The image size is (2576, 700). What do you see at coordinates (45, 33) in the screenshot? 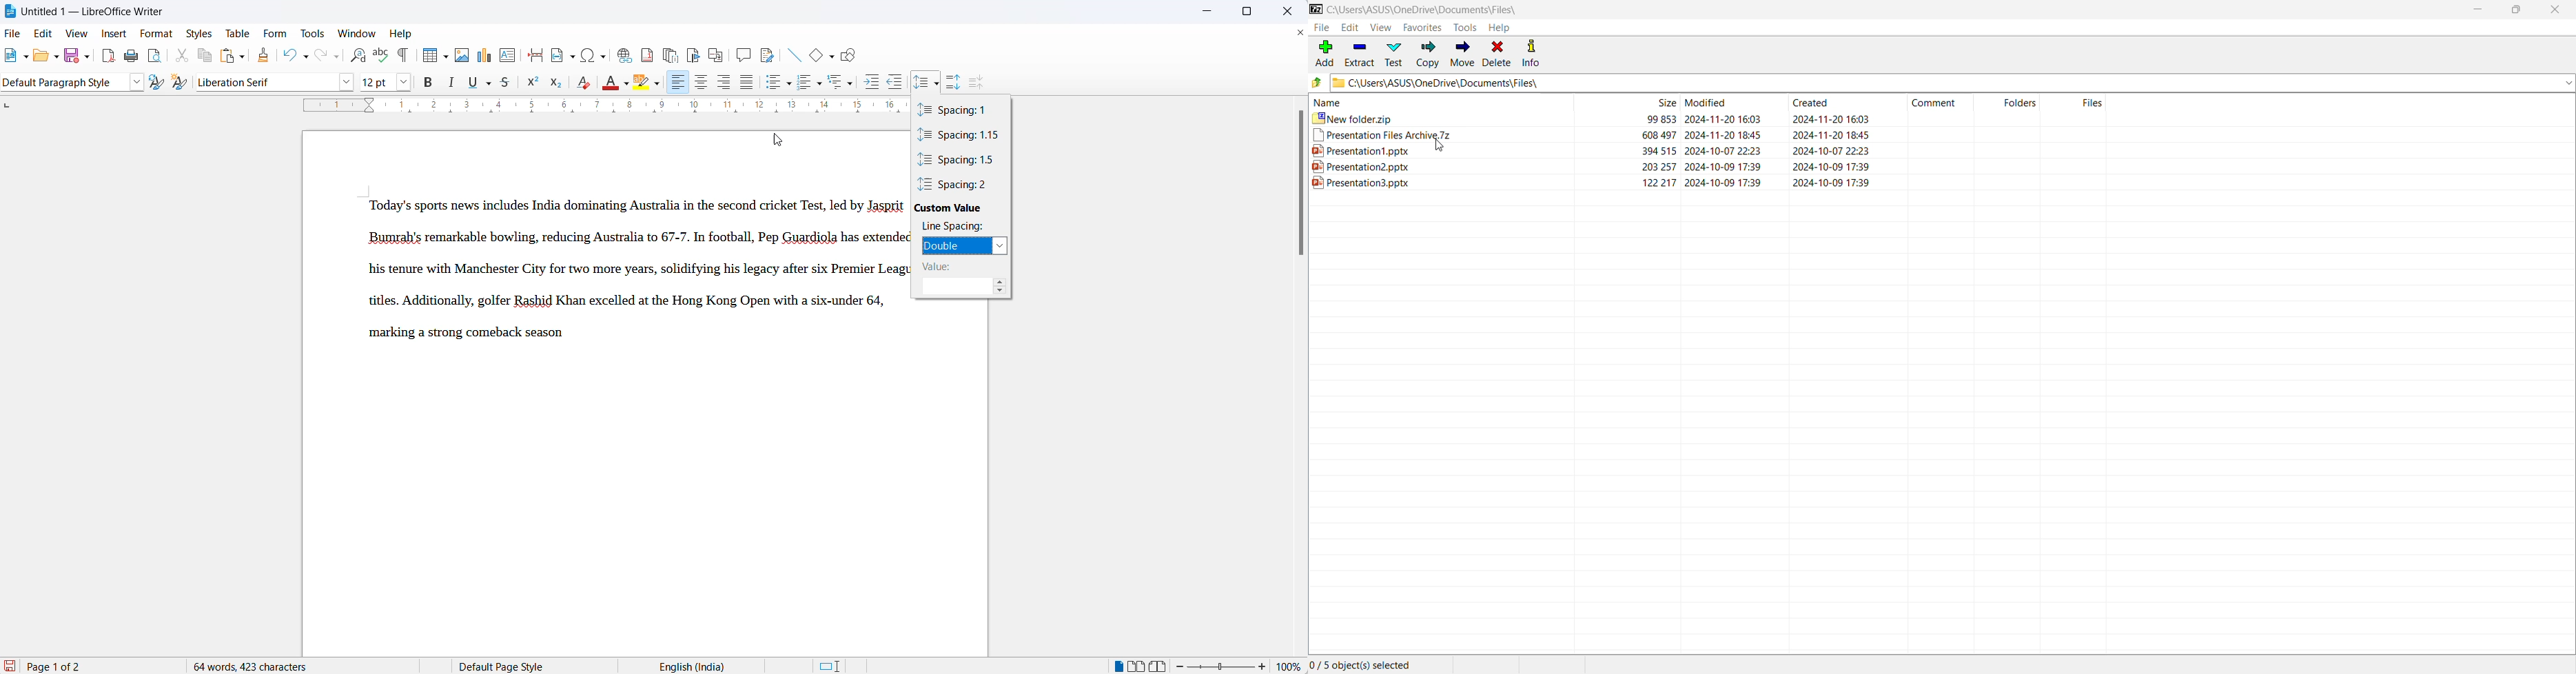
I see `edit` at bounding box center [45, 33].